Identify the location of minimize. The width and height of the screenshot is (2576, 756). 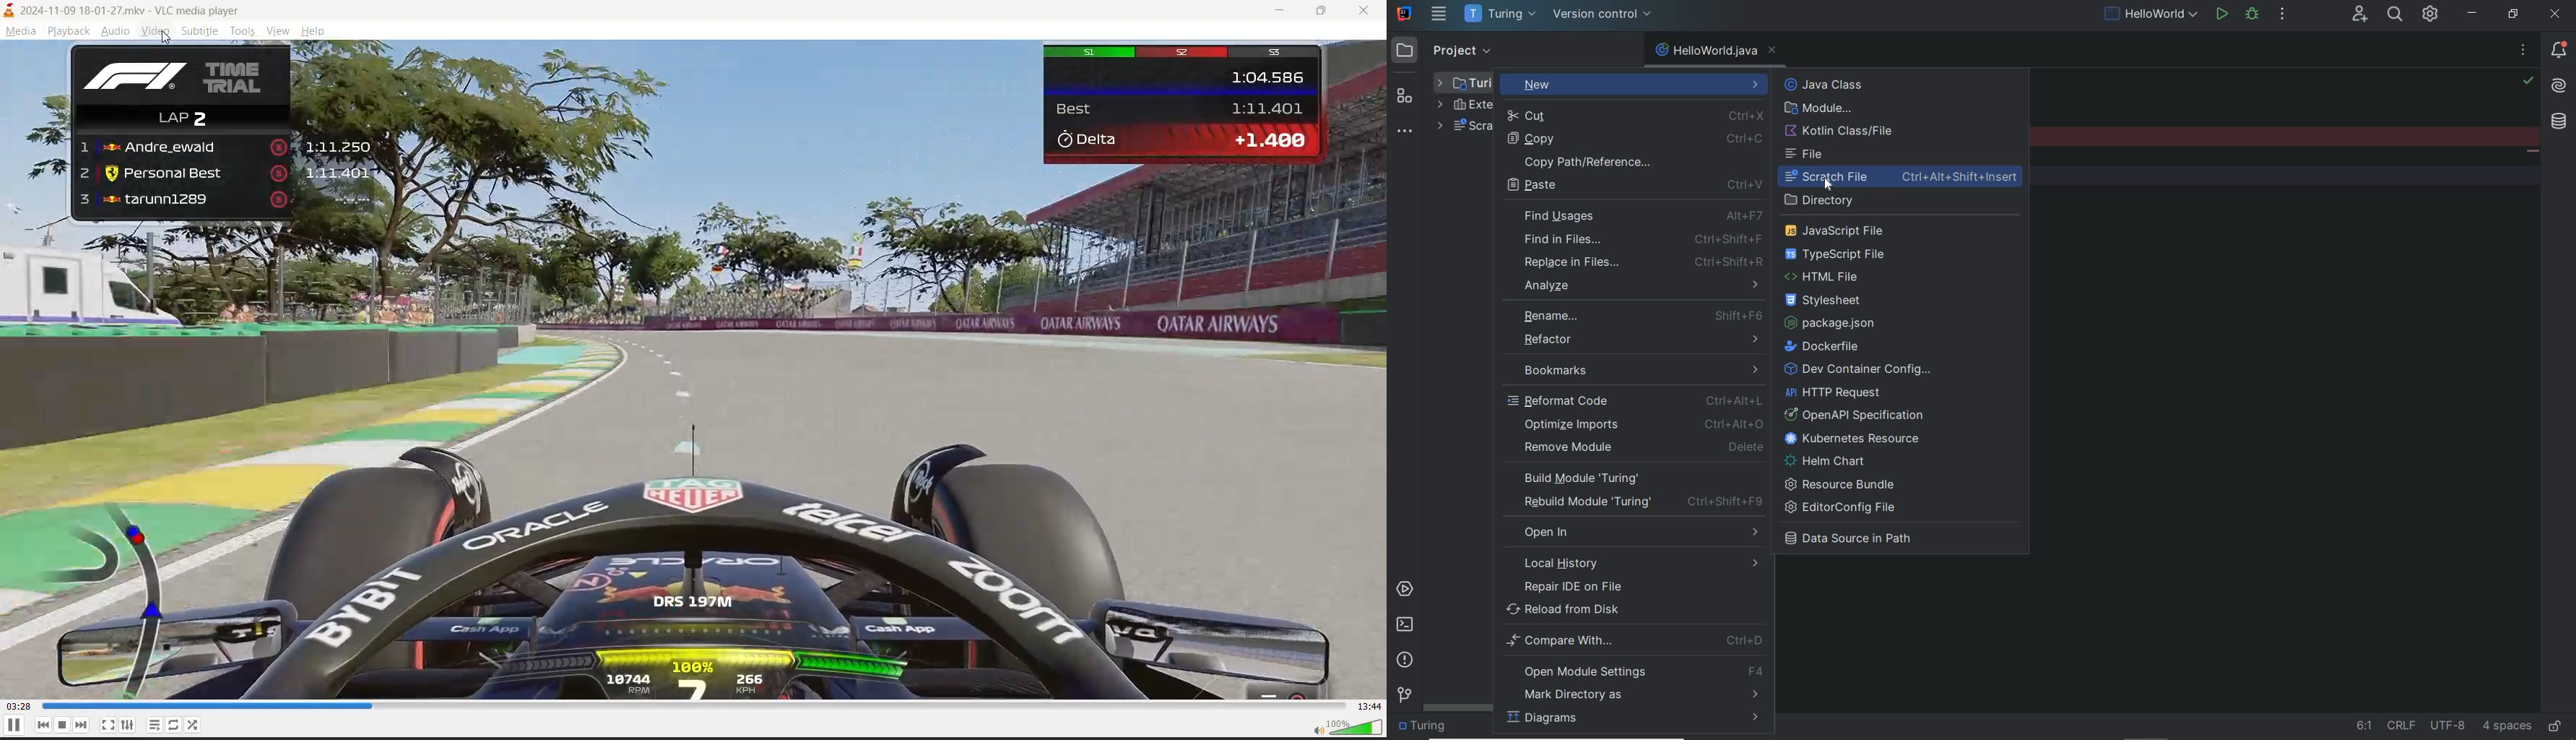
(1289, 13).